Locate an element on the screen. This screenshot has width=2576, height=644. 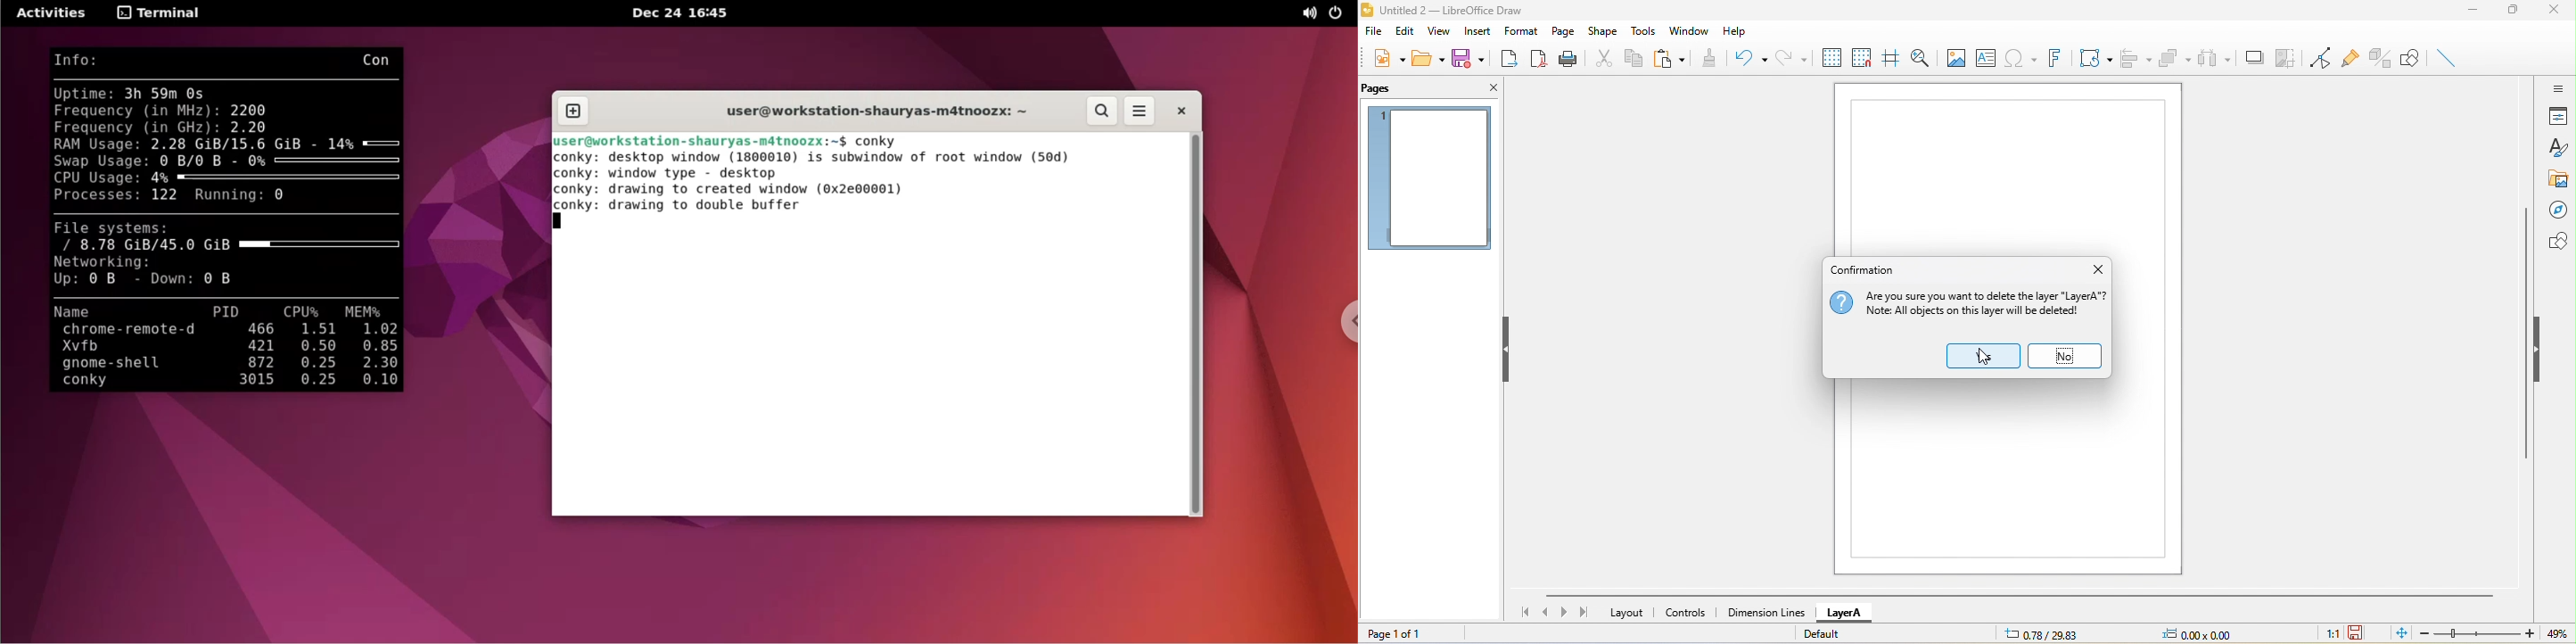
page is located at coordinates (1562, 30).